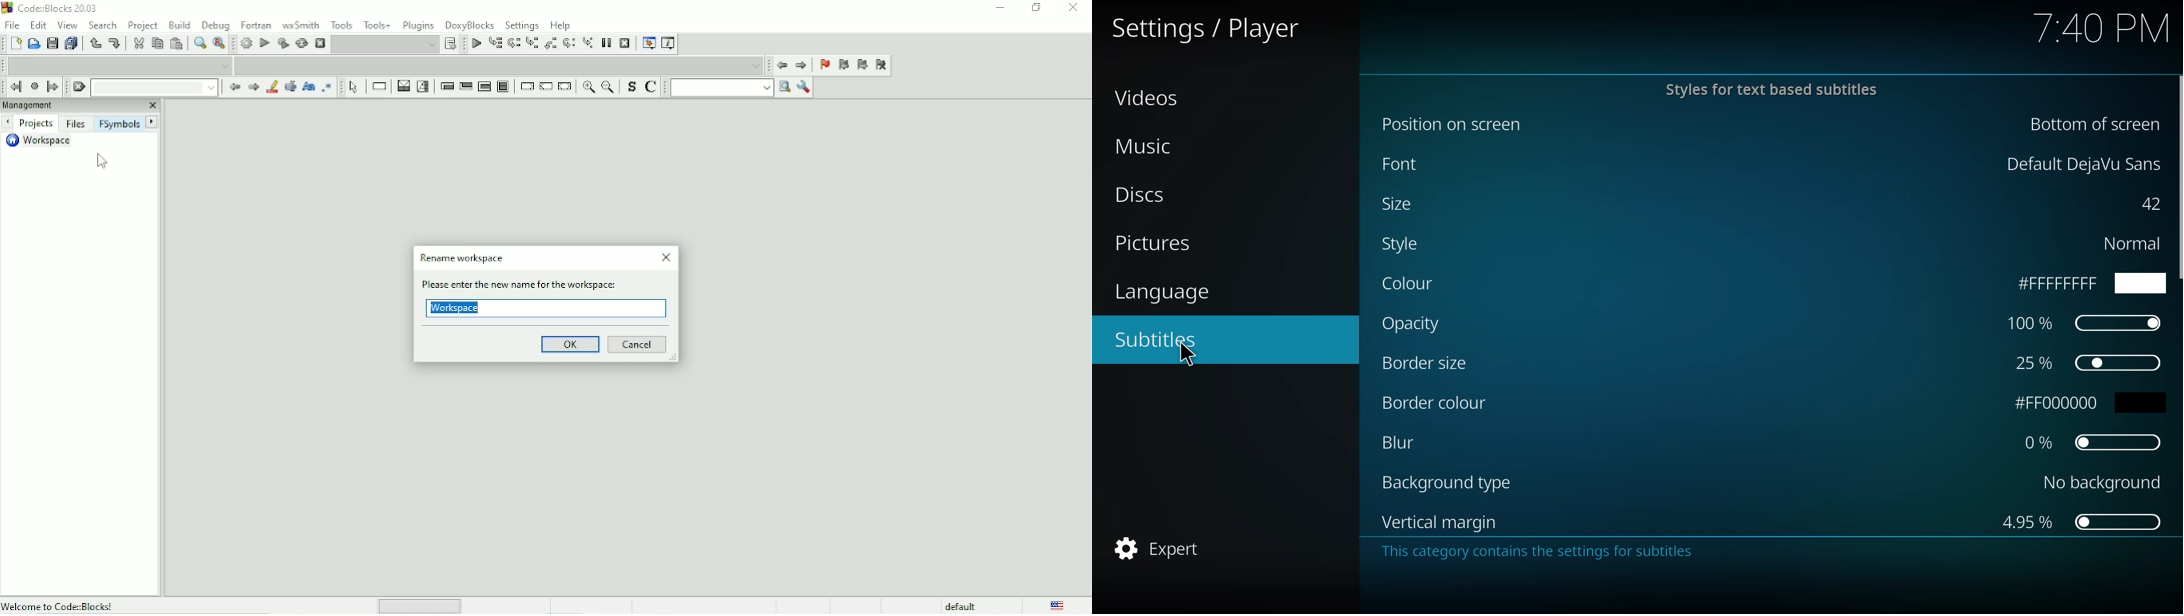 This screenshot has height=616, width=2184. What do you see at coordinates (496, 45) in the screenshot?
I see `Run to cursor` at bounding box center [496, 45].